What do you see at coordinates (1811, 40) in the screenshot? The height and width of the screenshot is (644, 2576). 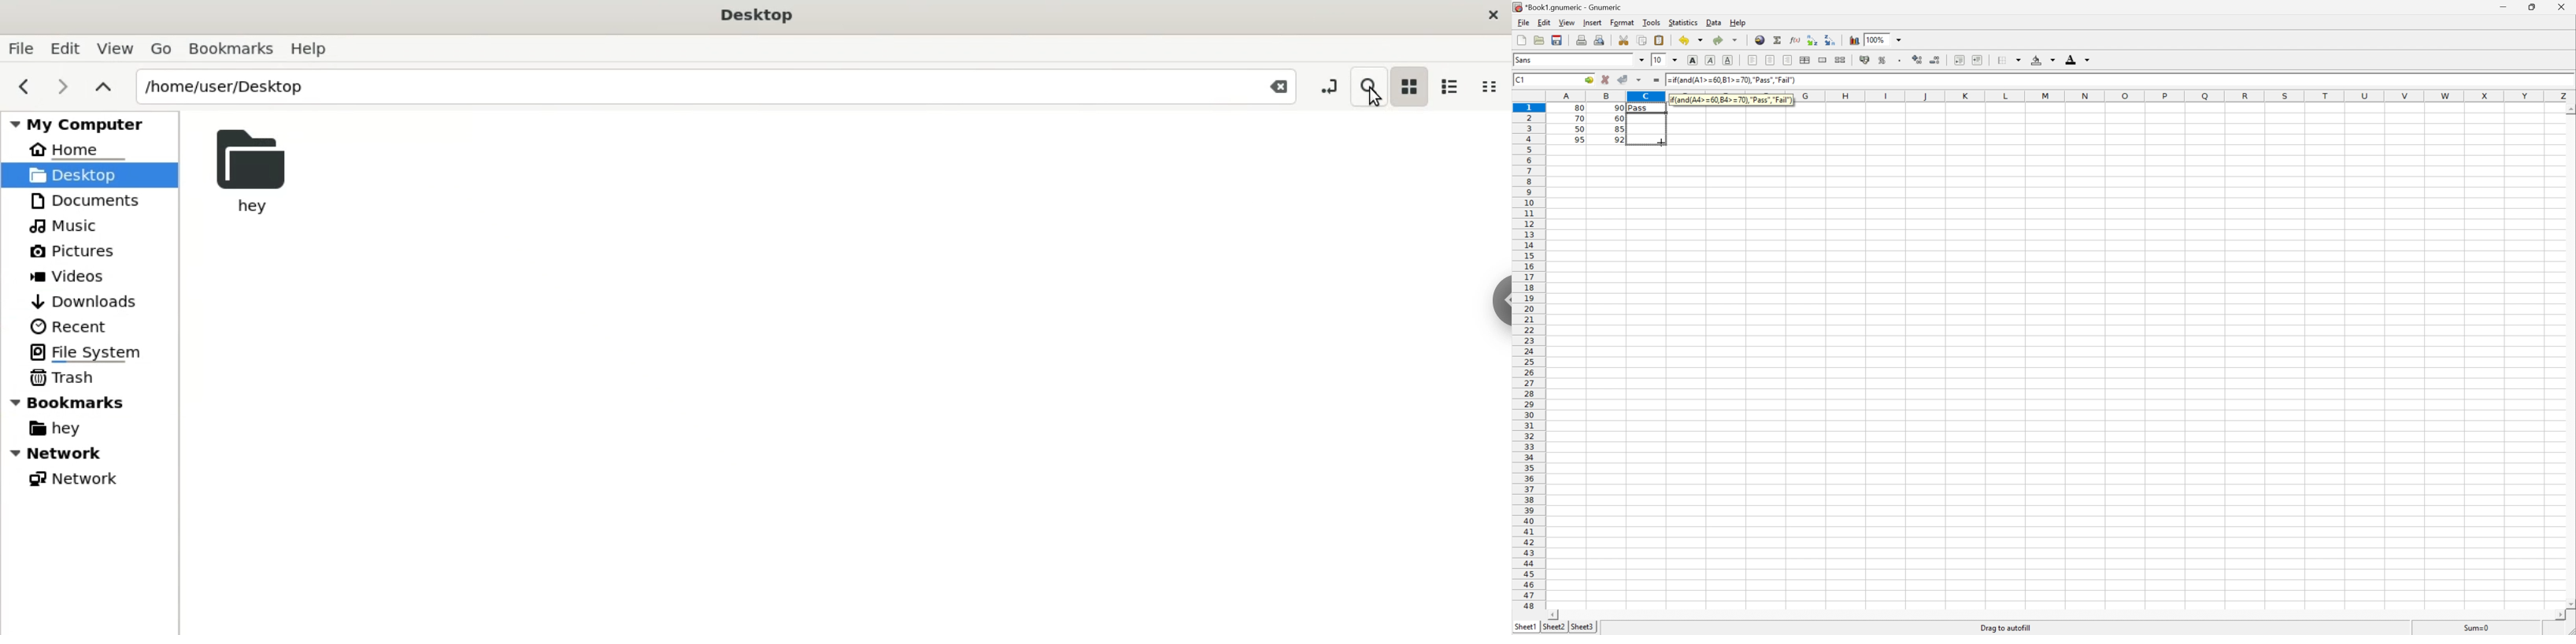 I see `Sort the selected region in ascending order based on the first column selected` at bounding box center [1811, 40].